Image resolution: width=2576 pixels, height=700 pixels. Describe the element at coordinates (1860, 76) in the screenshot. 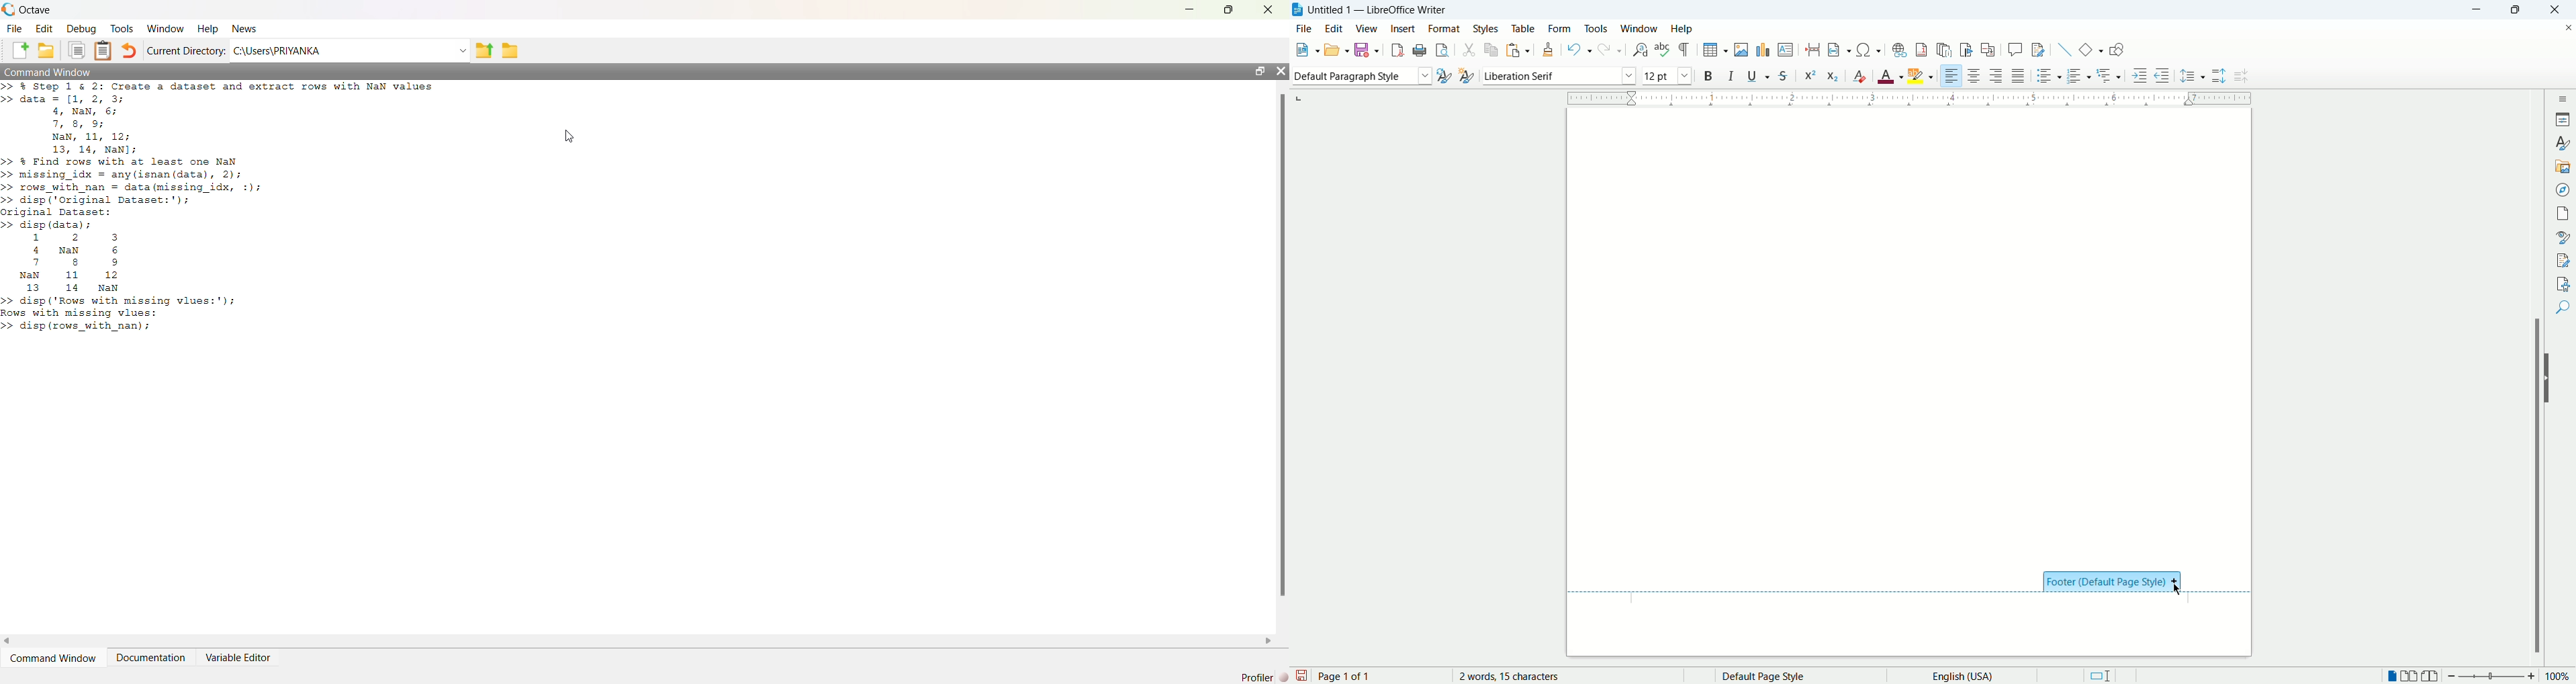

I see `clear formatting` at that location.